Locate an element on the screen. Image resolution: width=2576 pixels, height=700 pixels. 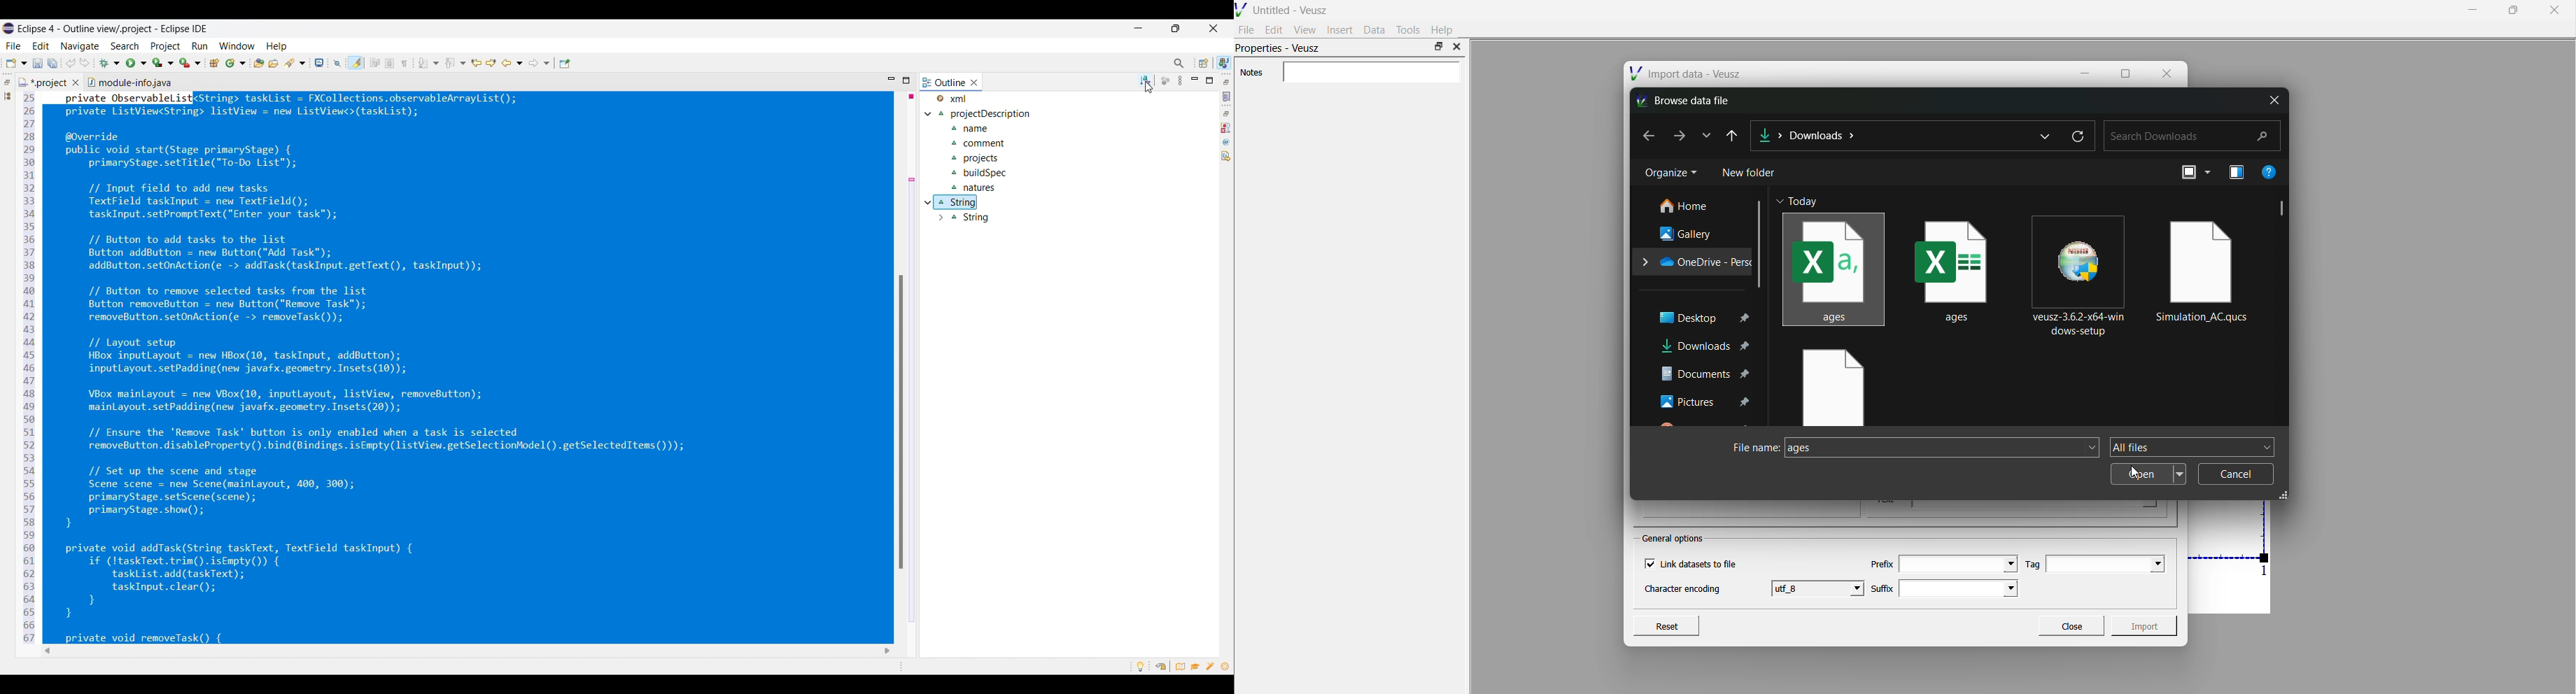
Toggle highlight current selection is located at coordinates (355, 63).